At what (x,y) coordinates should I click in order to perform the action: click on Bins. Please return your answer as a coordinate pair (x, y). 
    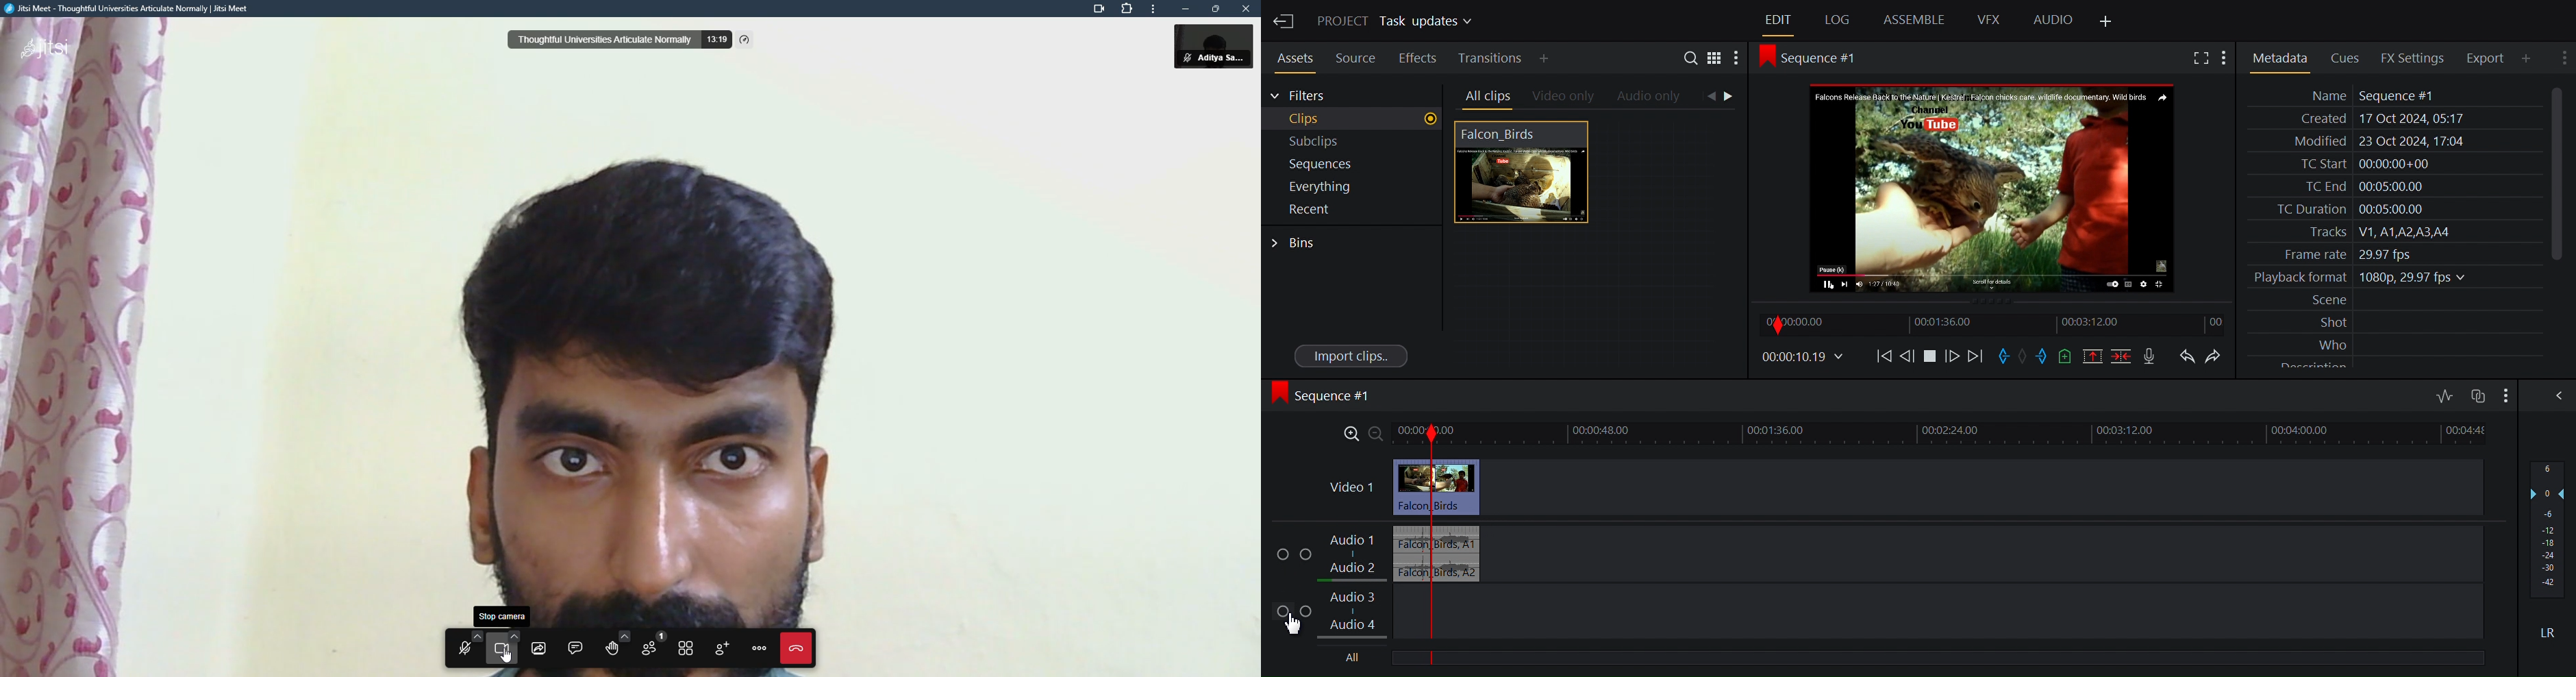
    Looking at the image, I should click on (1295, 243).